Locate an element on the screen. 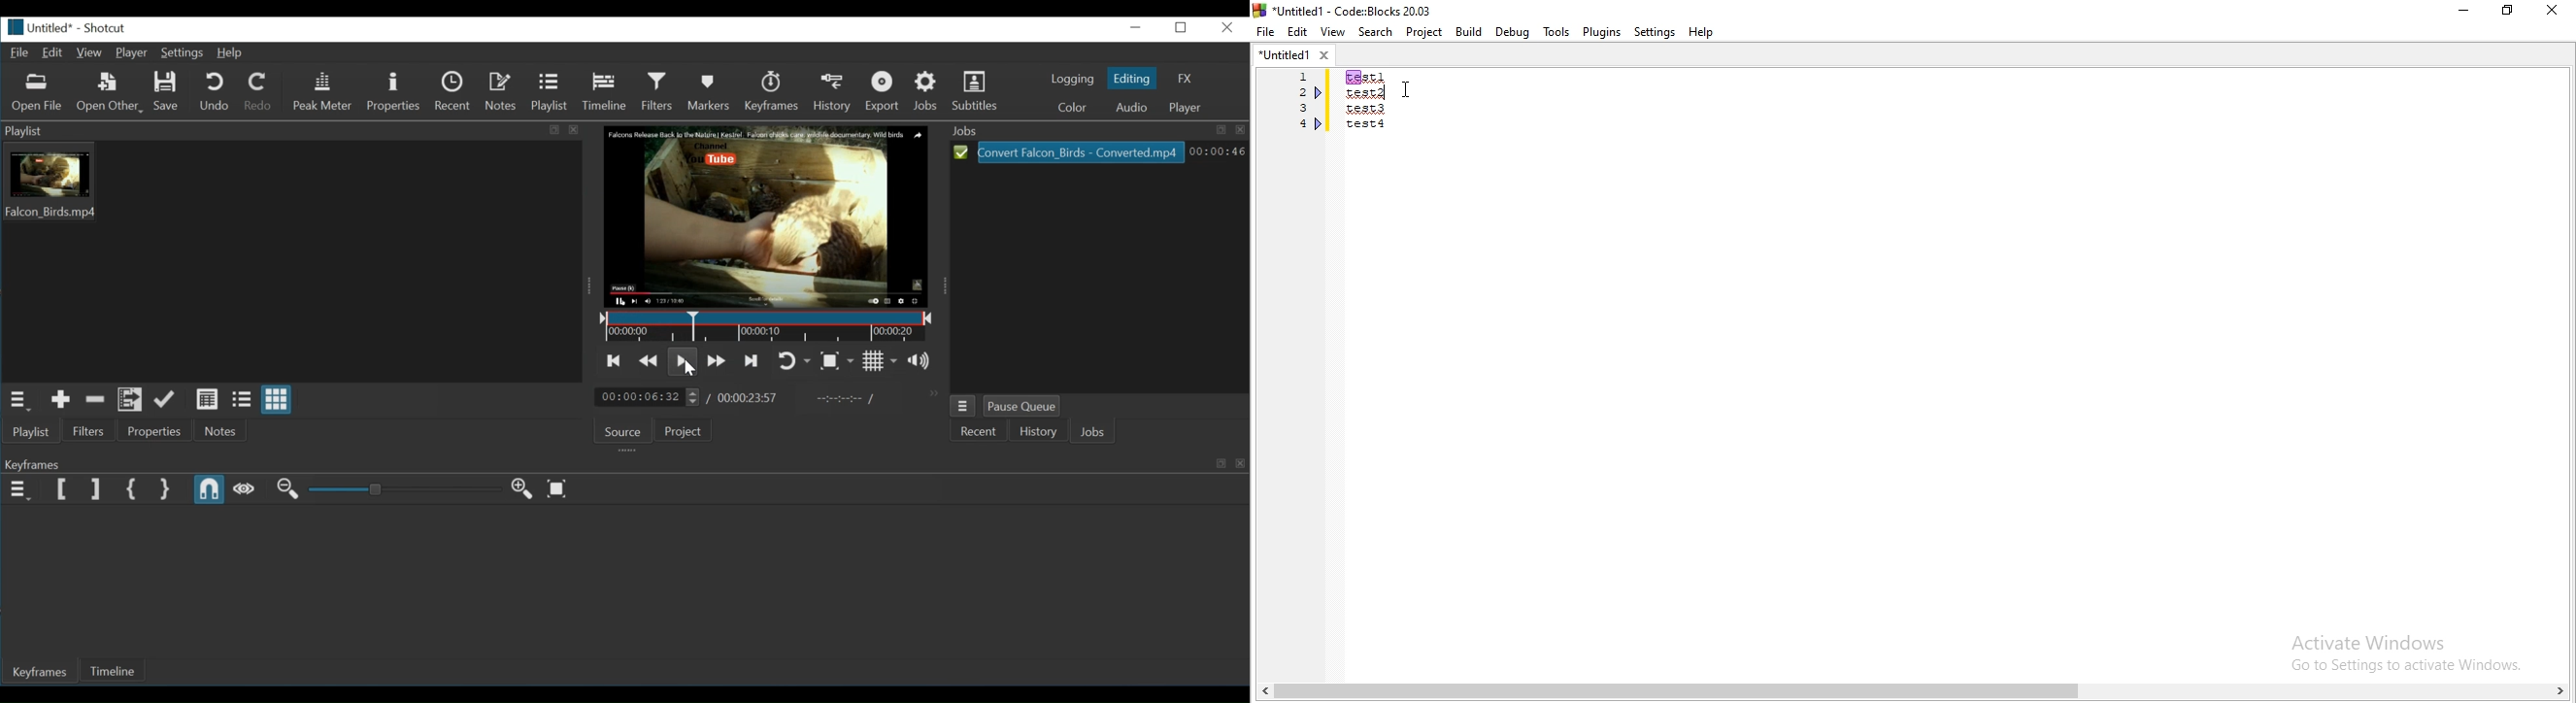 The image size is (2576, 728). Timeline is located at coordinates (115, 670).